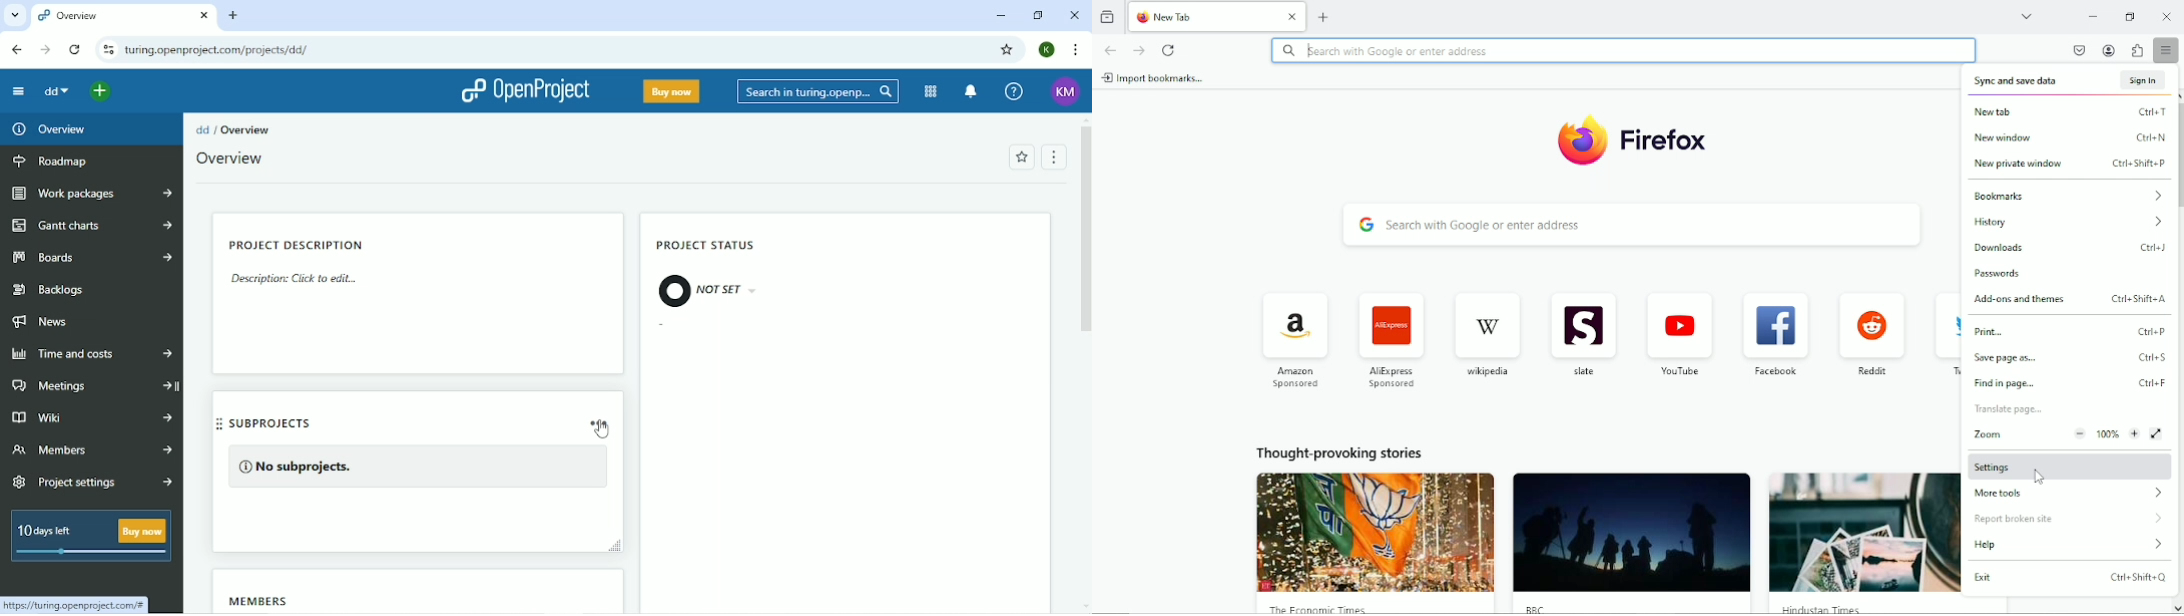  I want to click on Not set, so click(714, 291).